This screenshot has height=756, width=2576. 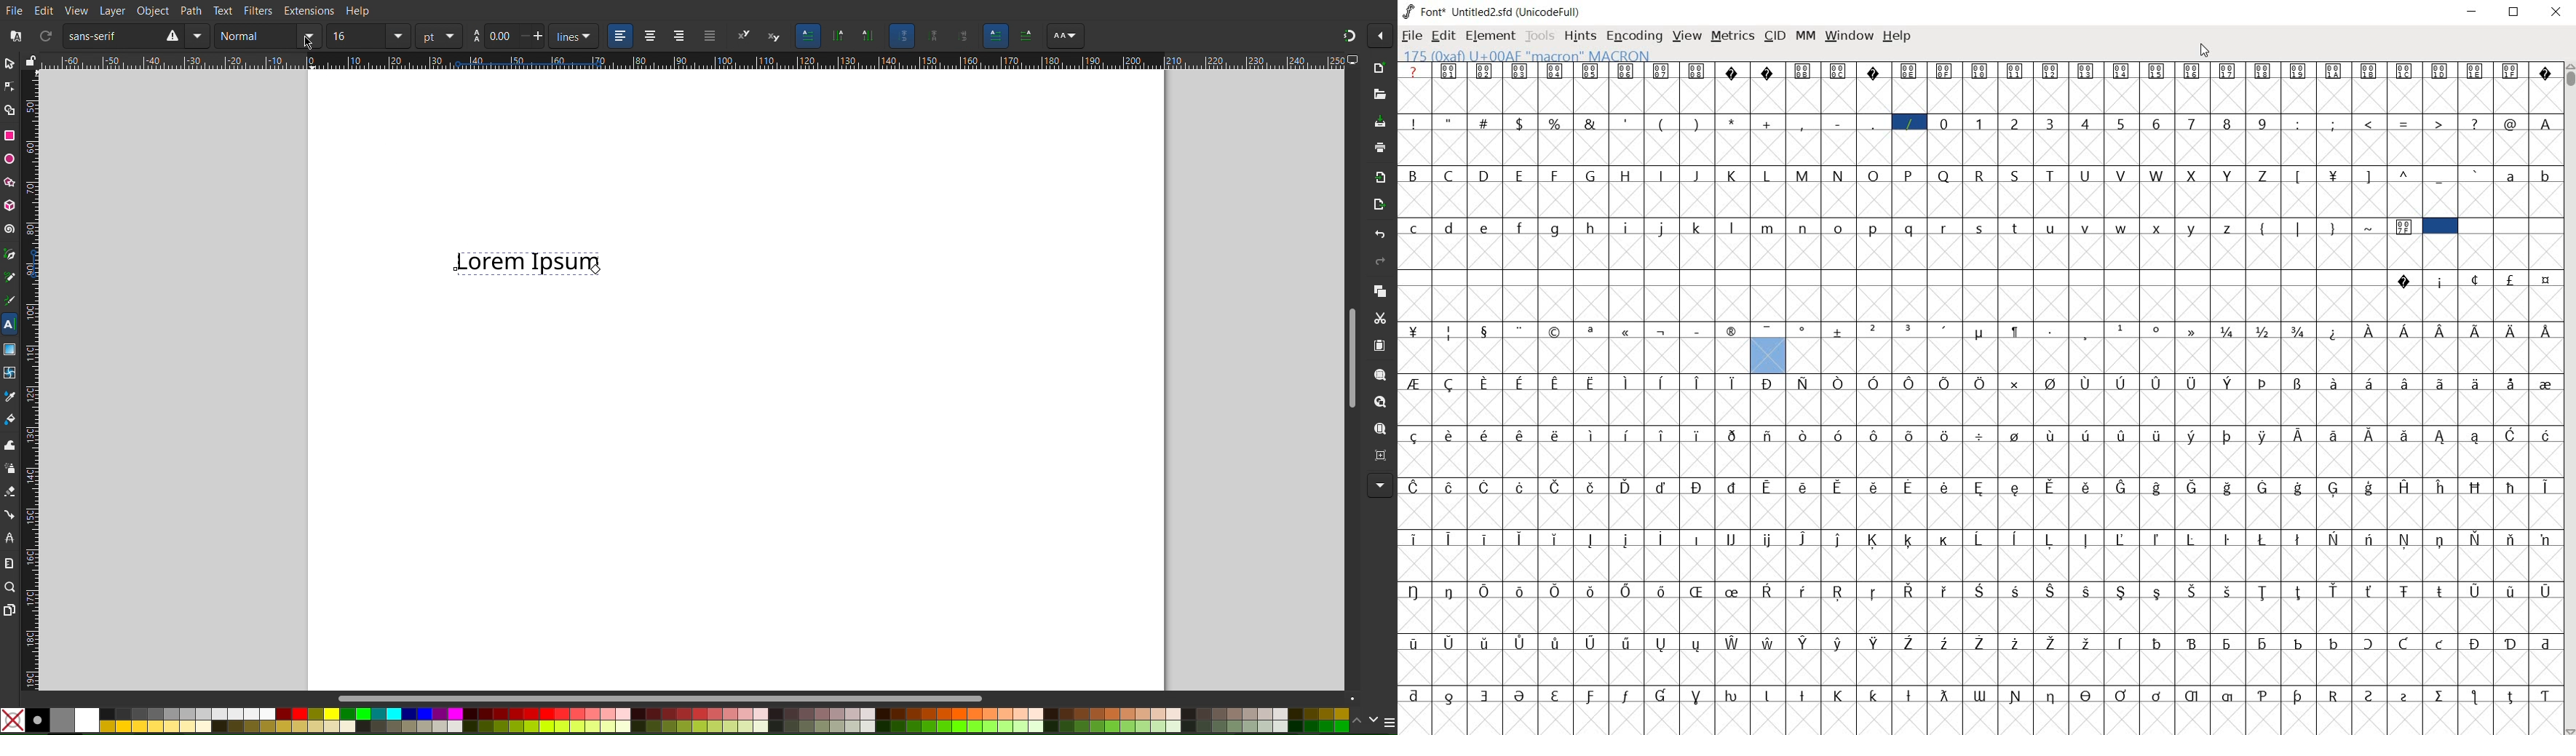 I want to click on Symbol, so click(x=1591, y=71).